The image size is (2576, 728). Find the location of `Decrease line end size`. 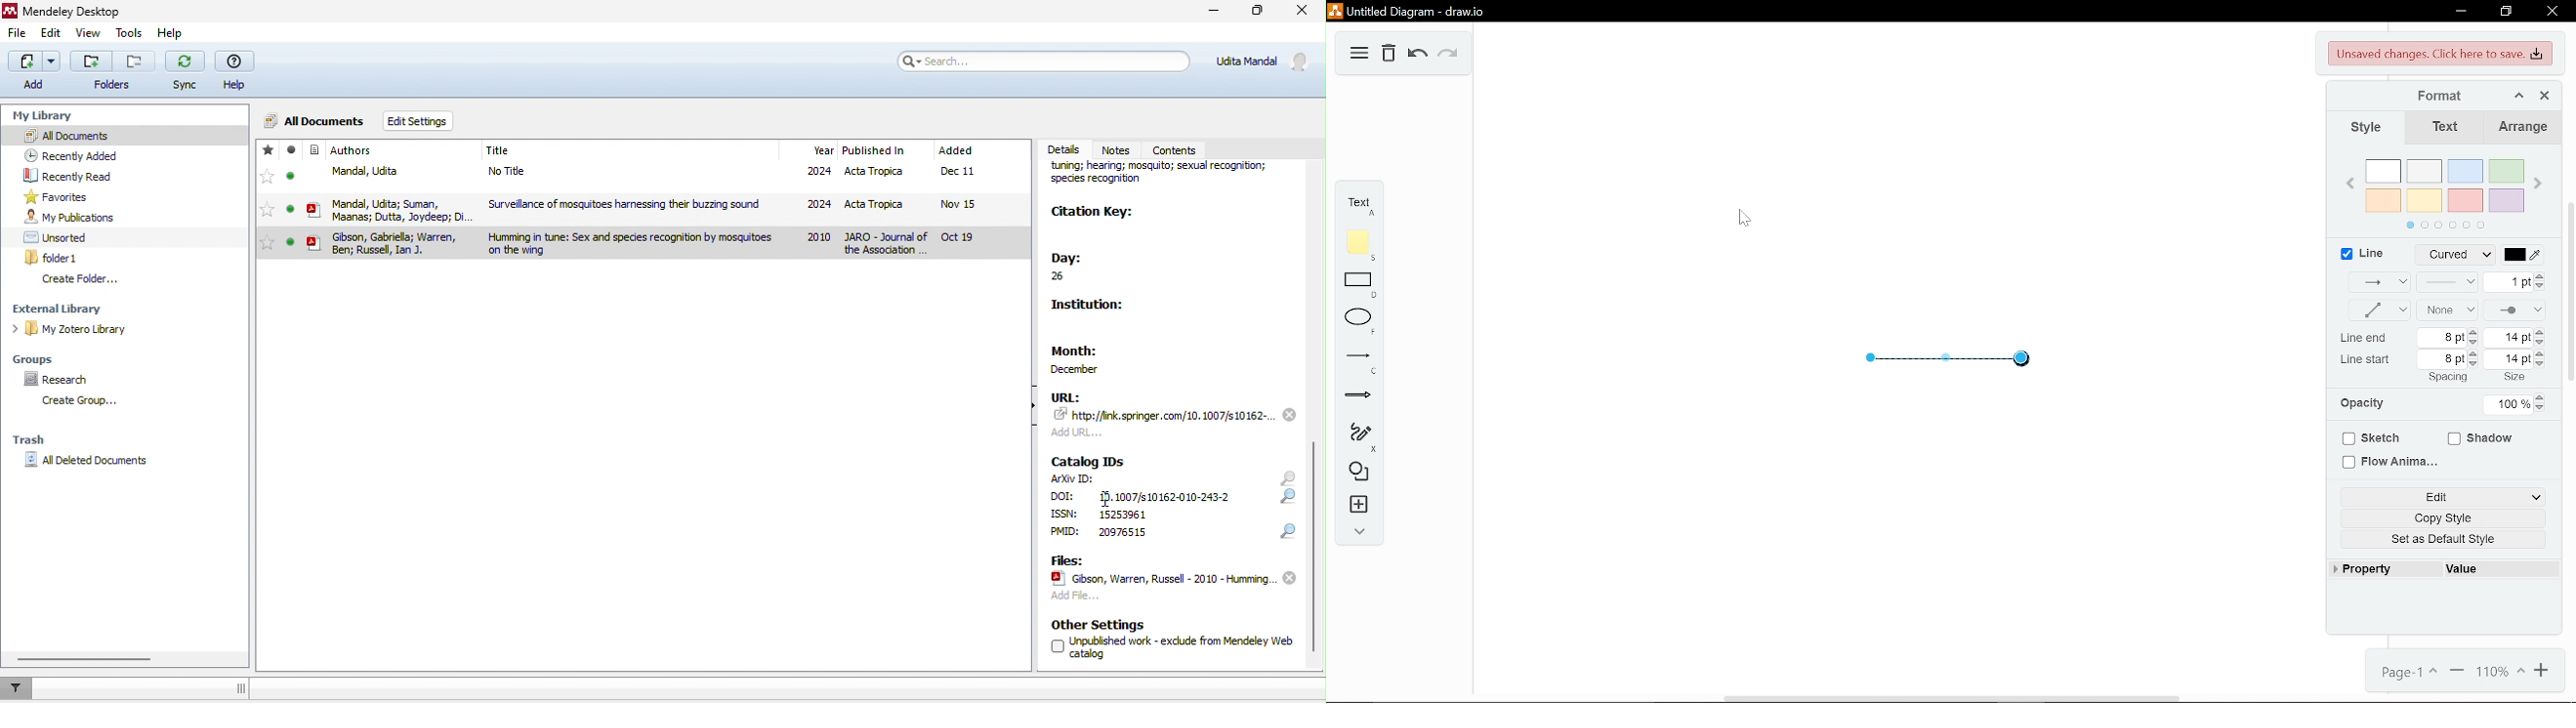

Decrease line end size is located at coordinates (2542, 342).